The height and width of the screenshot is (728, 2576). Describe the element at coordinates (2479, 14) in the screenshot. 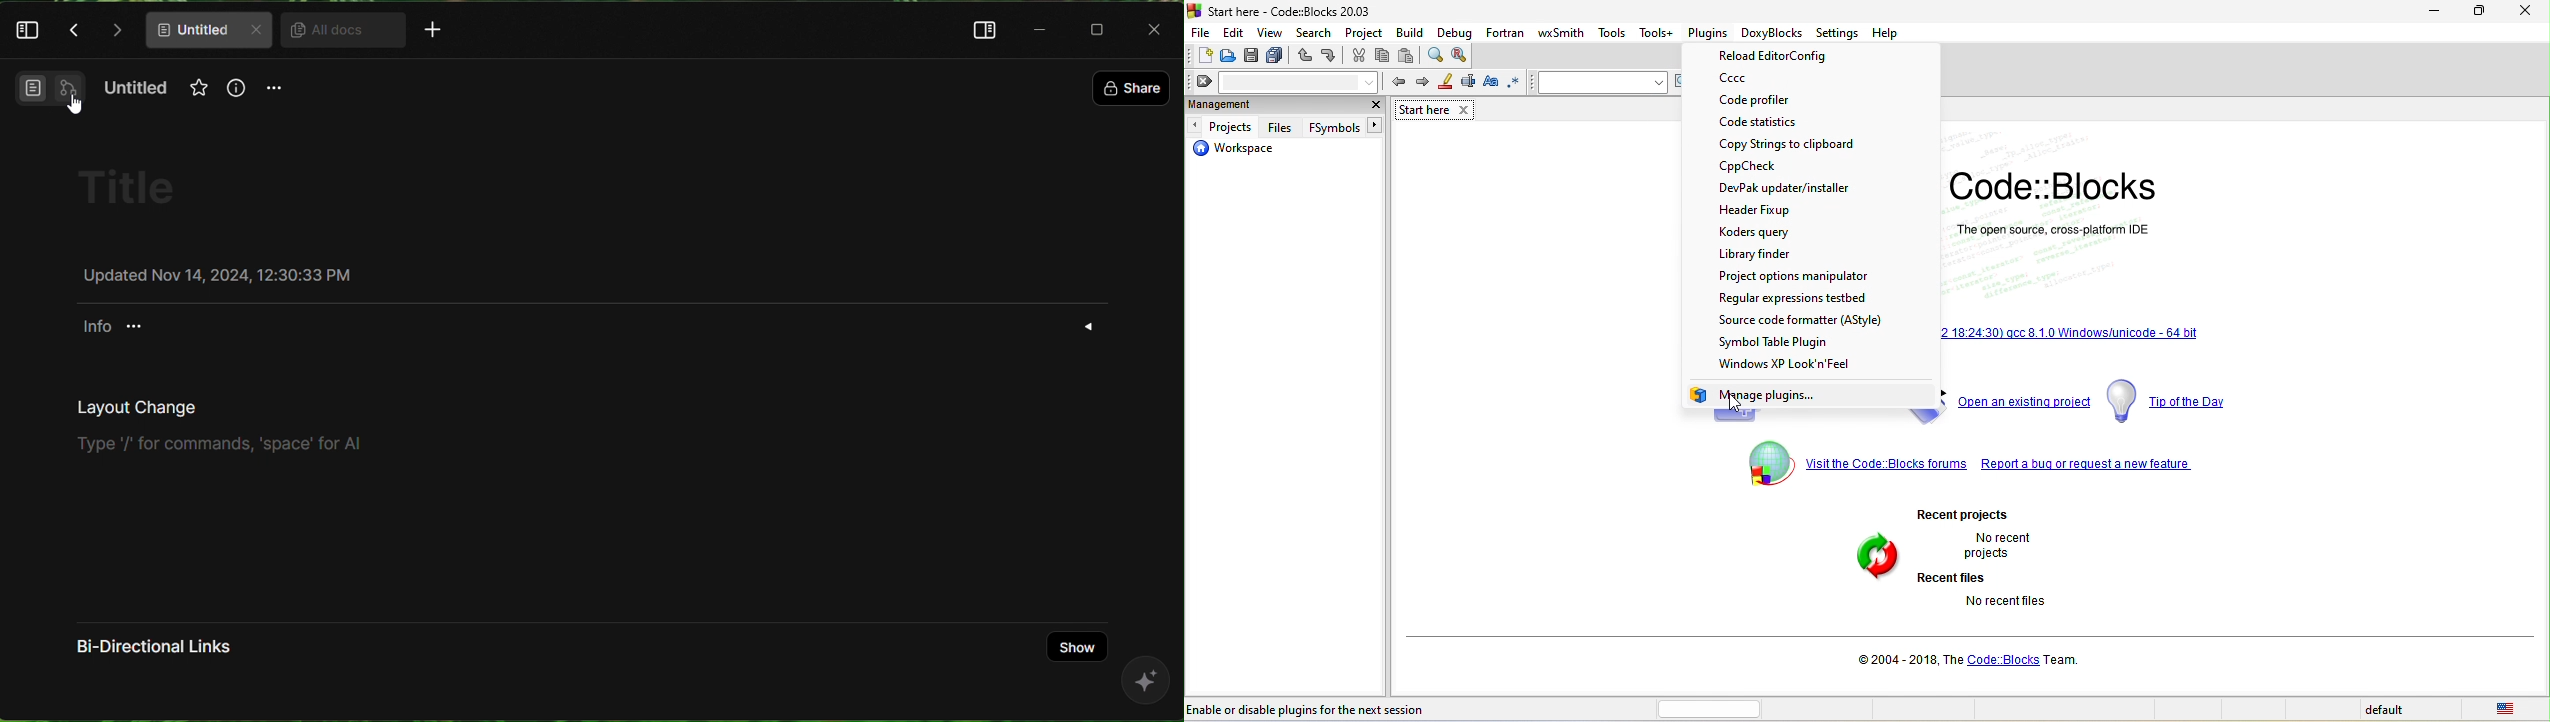

I see `minimize` at that location.